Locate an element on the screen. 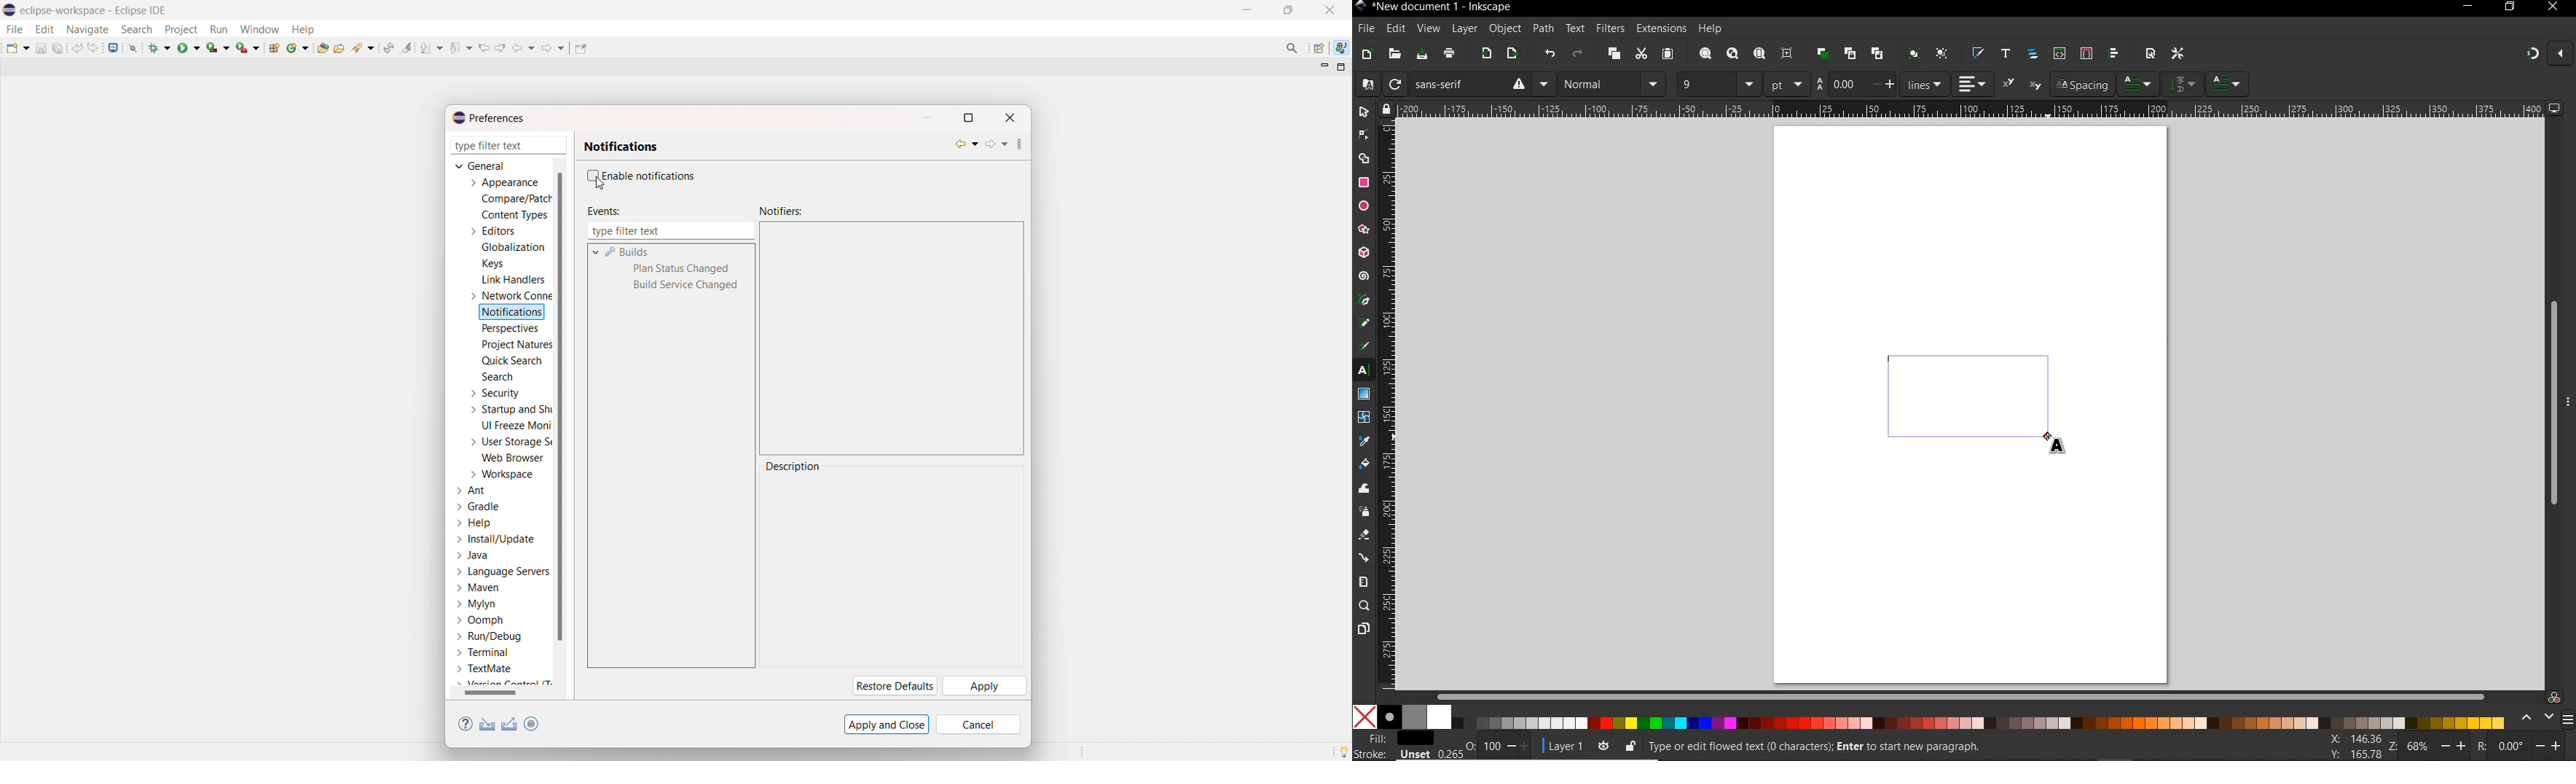 The width and height of the screenshot is (2576, 784). Stroke: Unset is located at coordinates (1392, 754).